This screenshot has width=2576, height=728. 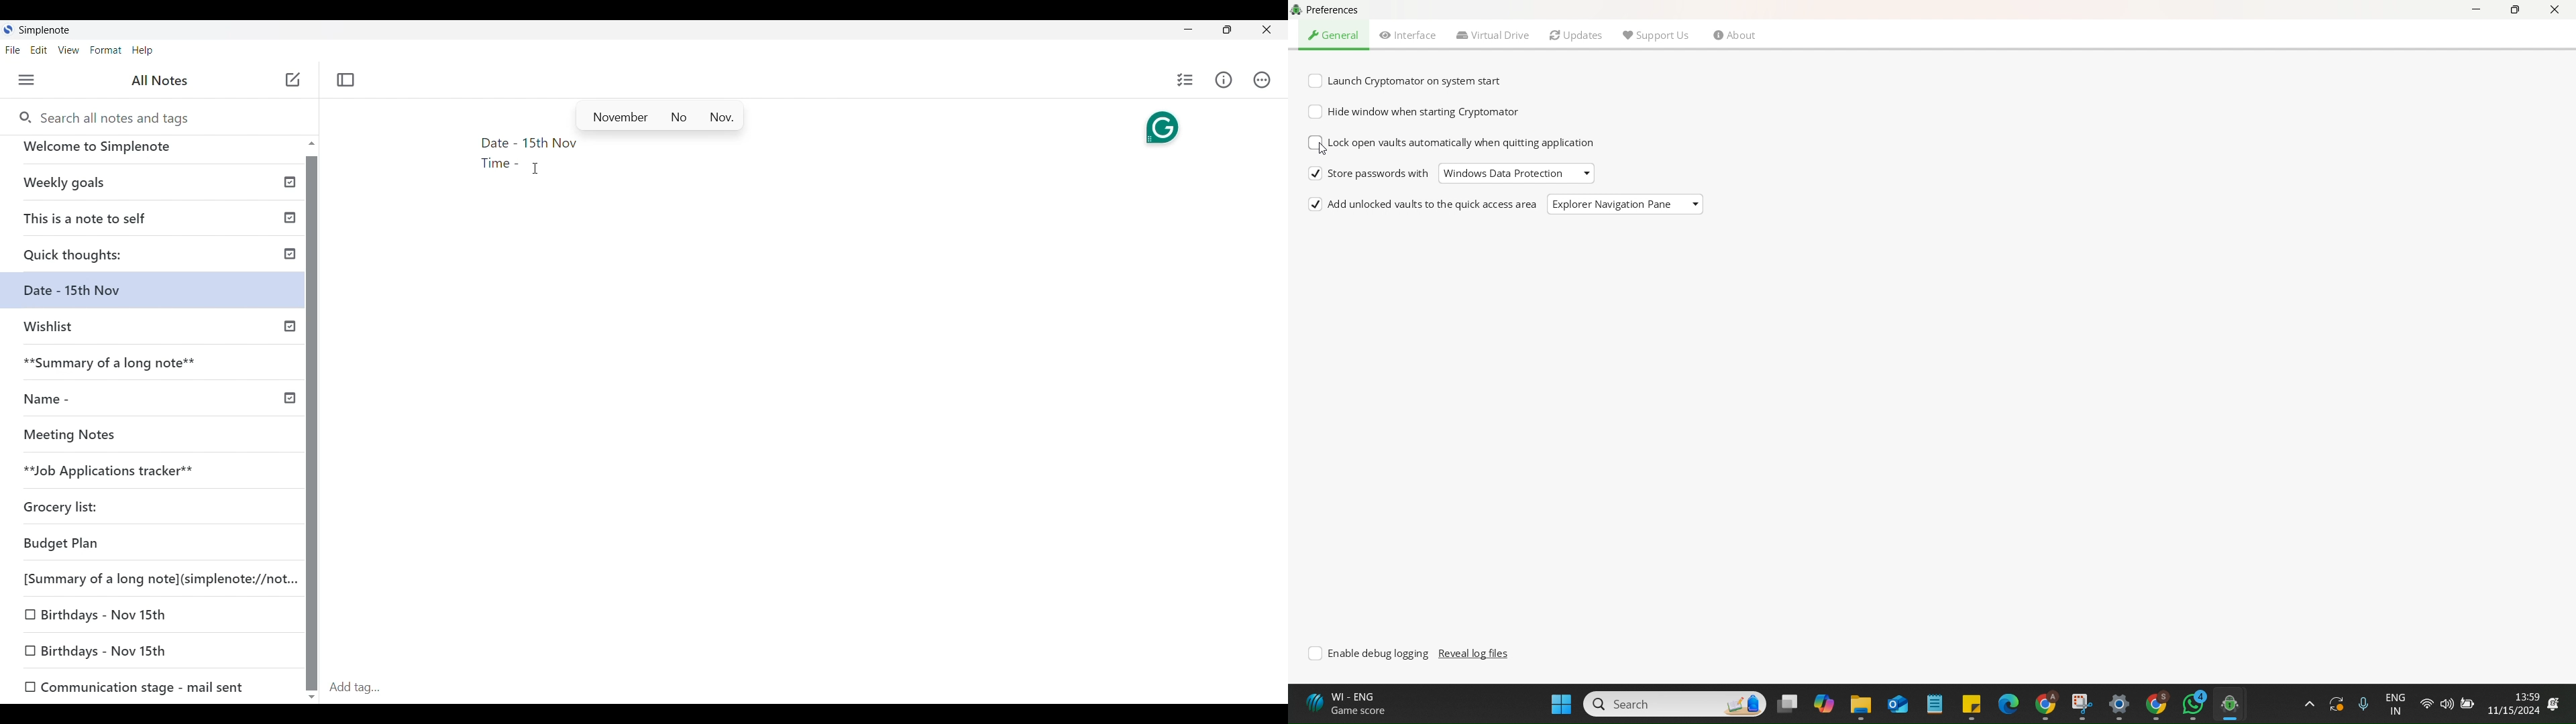 What do you see at coordinates (550, 143) in the screenshot?
I see `Date added to note` at bounding box center [550, 143].